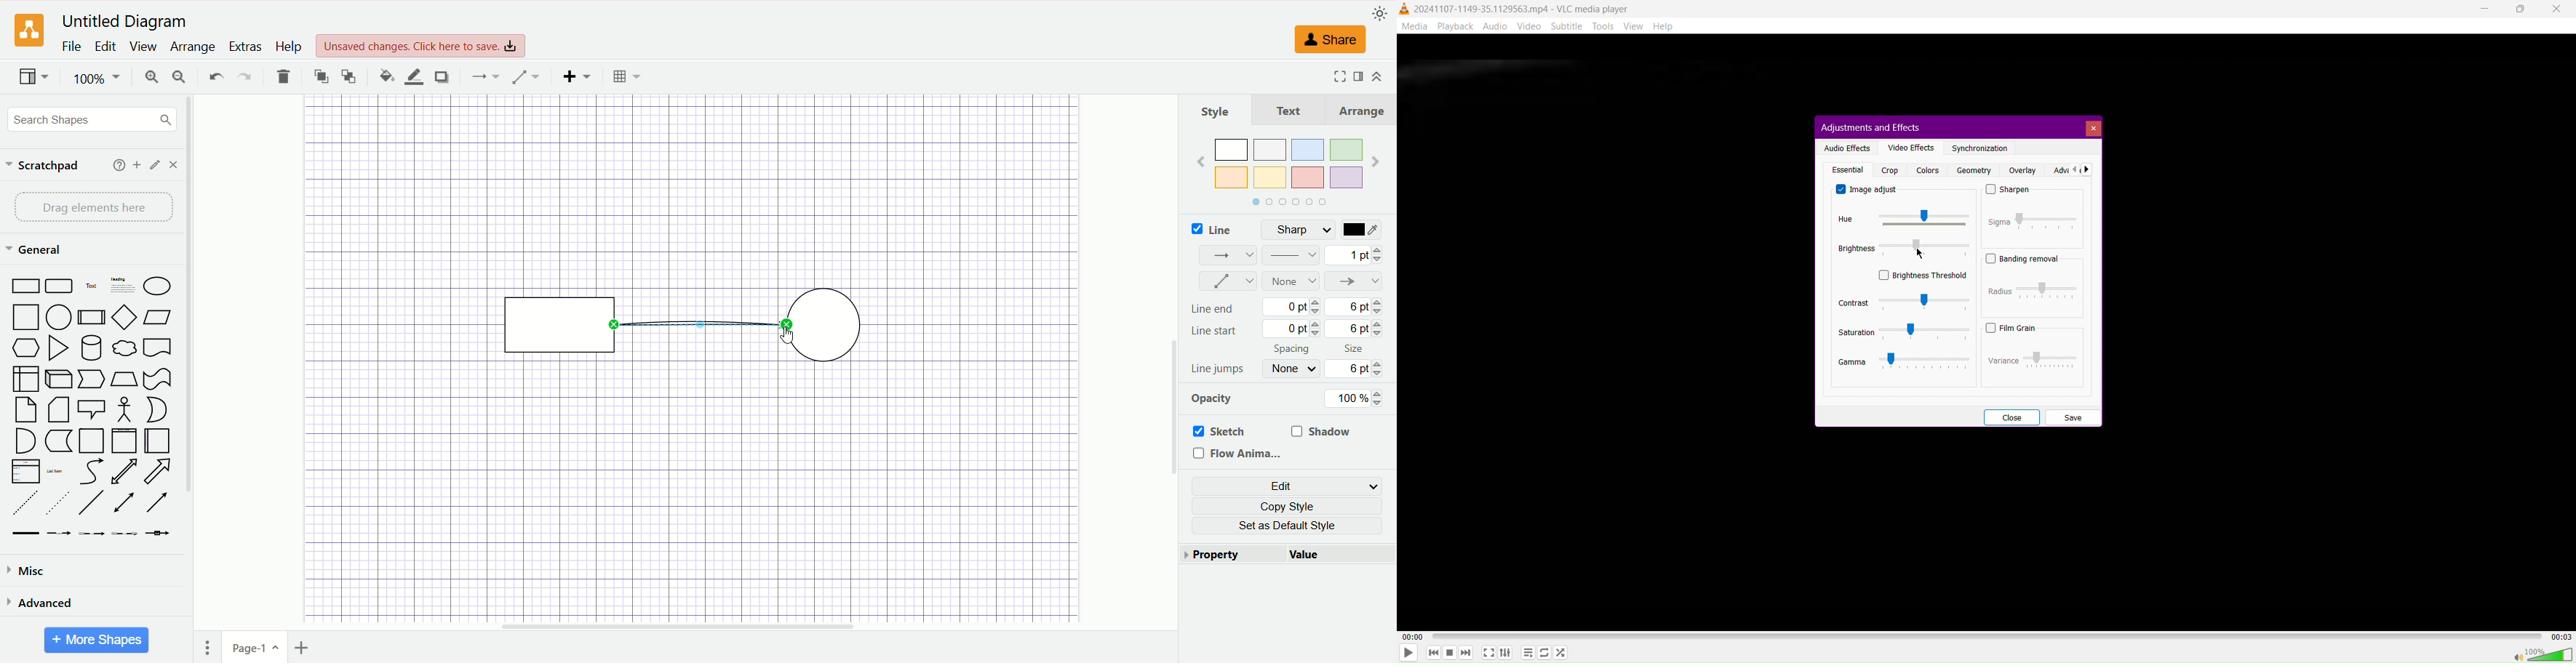 The image size is (2576, 672). I want to click on Close, so click(2011, 416).